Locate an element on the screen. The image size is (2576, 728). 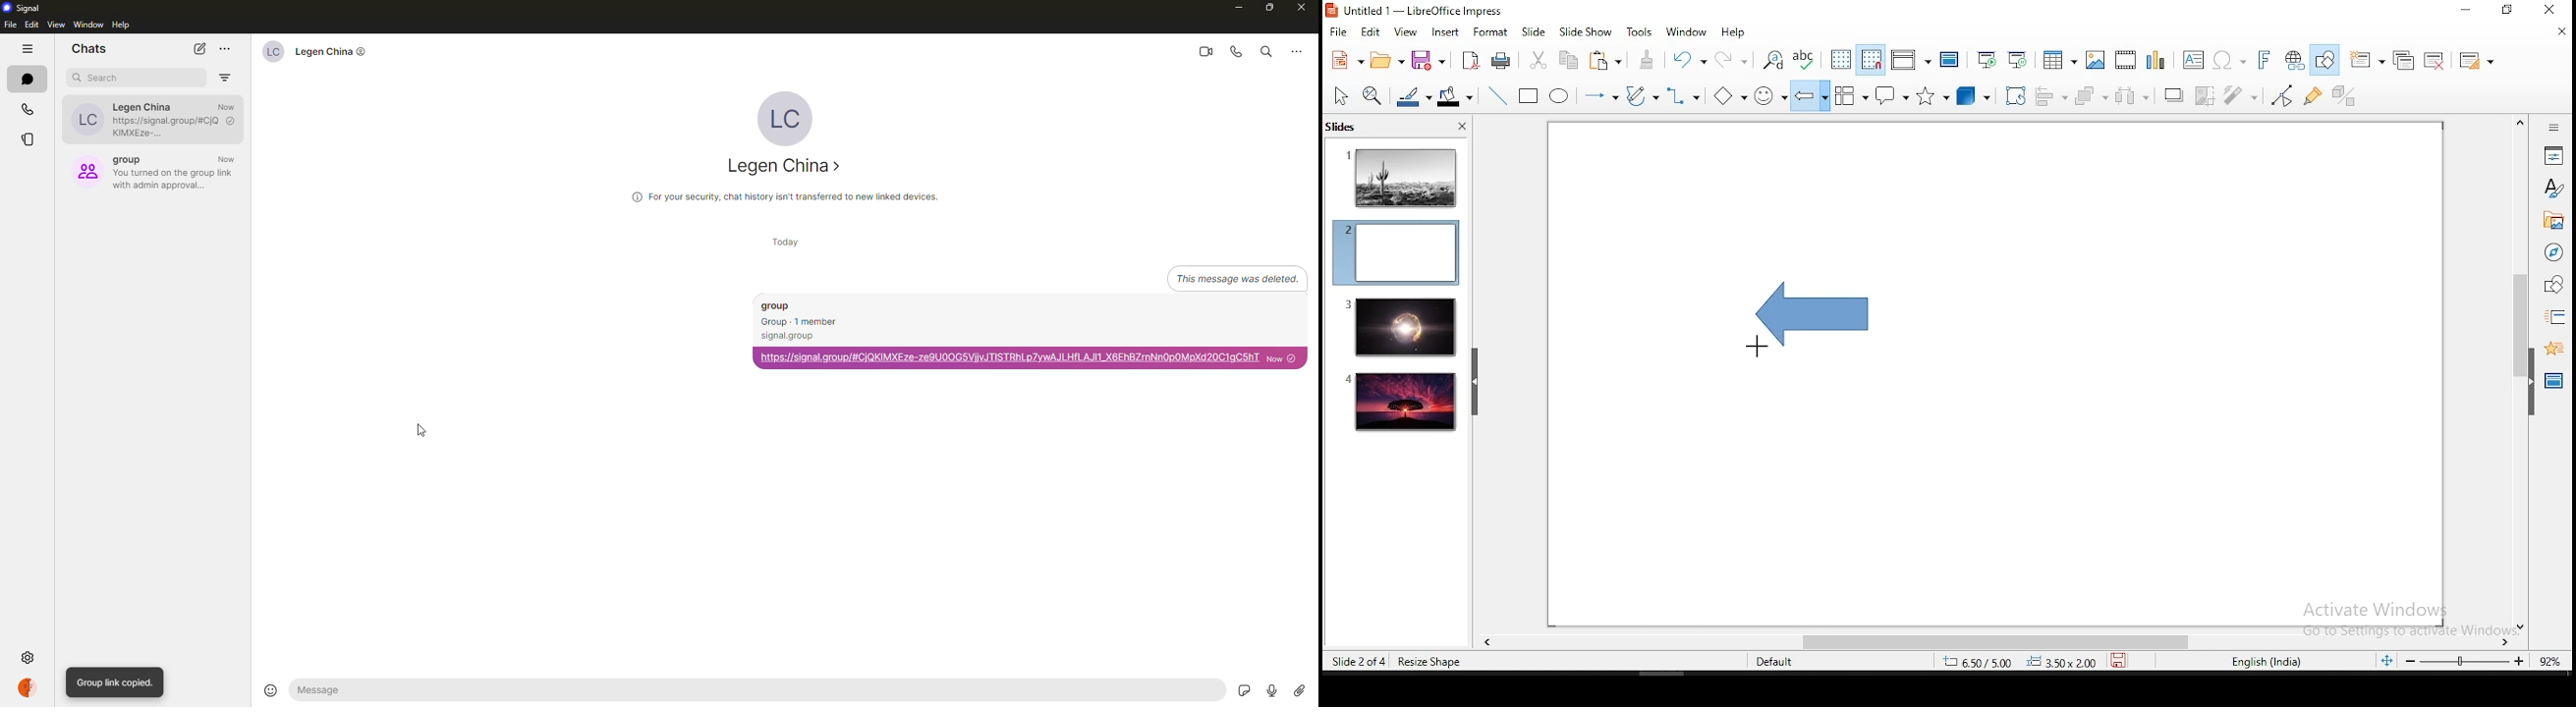
shapes is located at coordinates (2551, 285).